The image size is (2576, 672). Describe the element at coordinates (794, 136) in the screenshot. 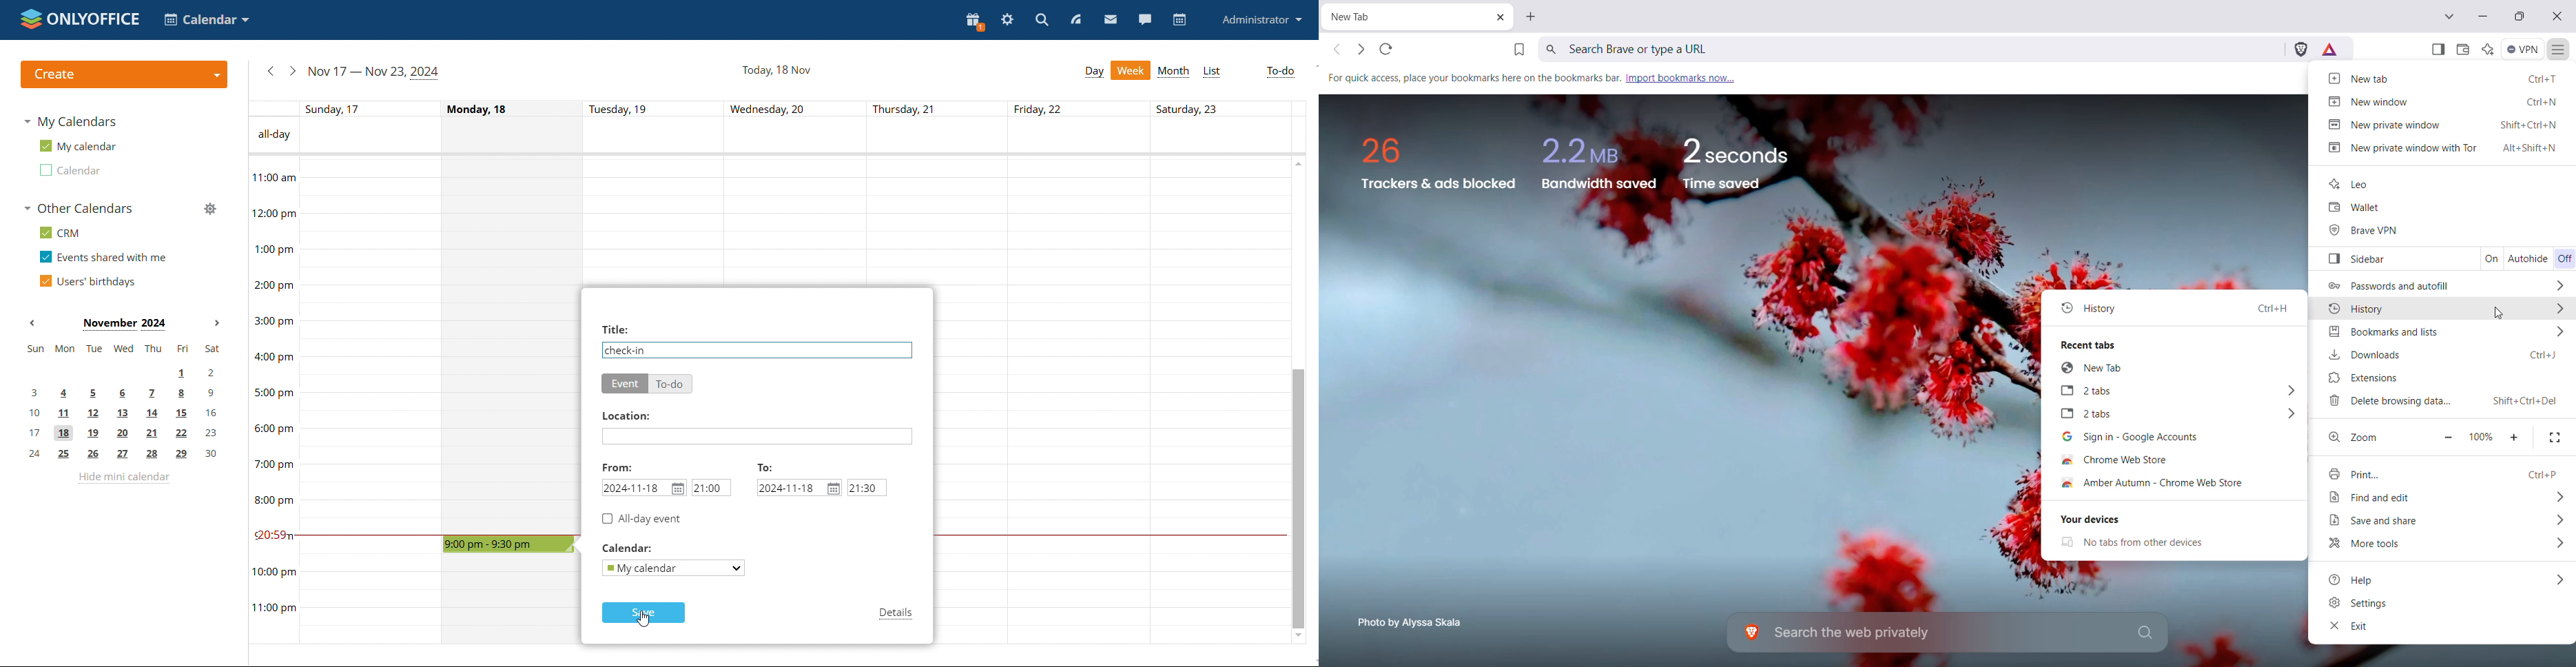

I see `all-day event` at that location.